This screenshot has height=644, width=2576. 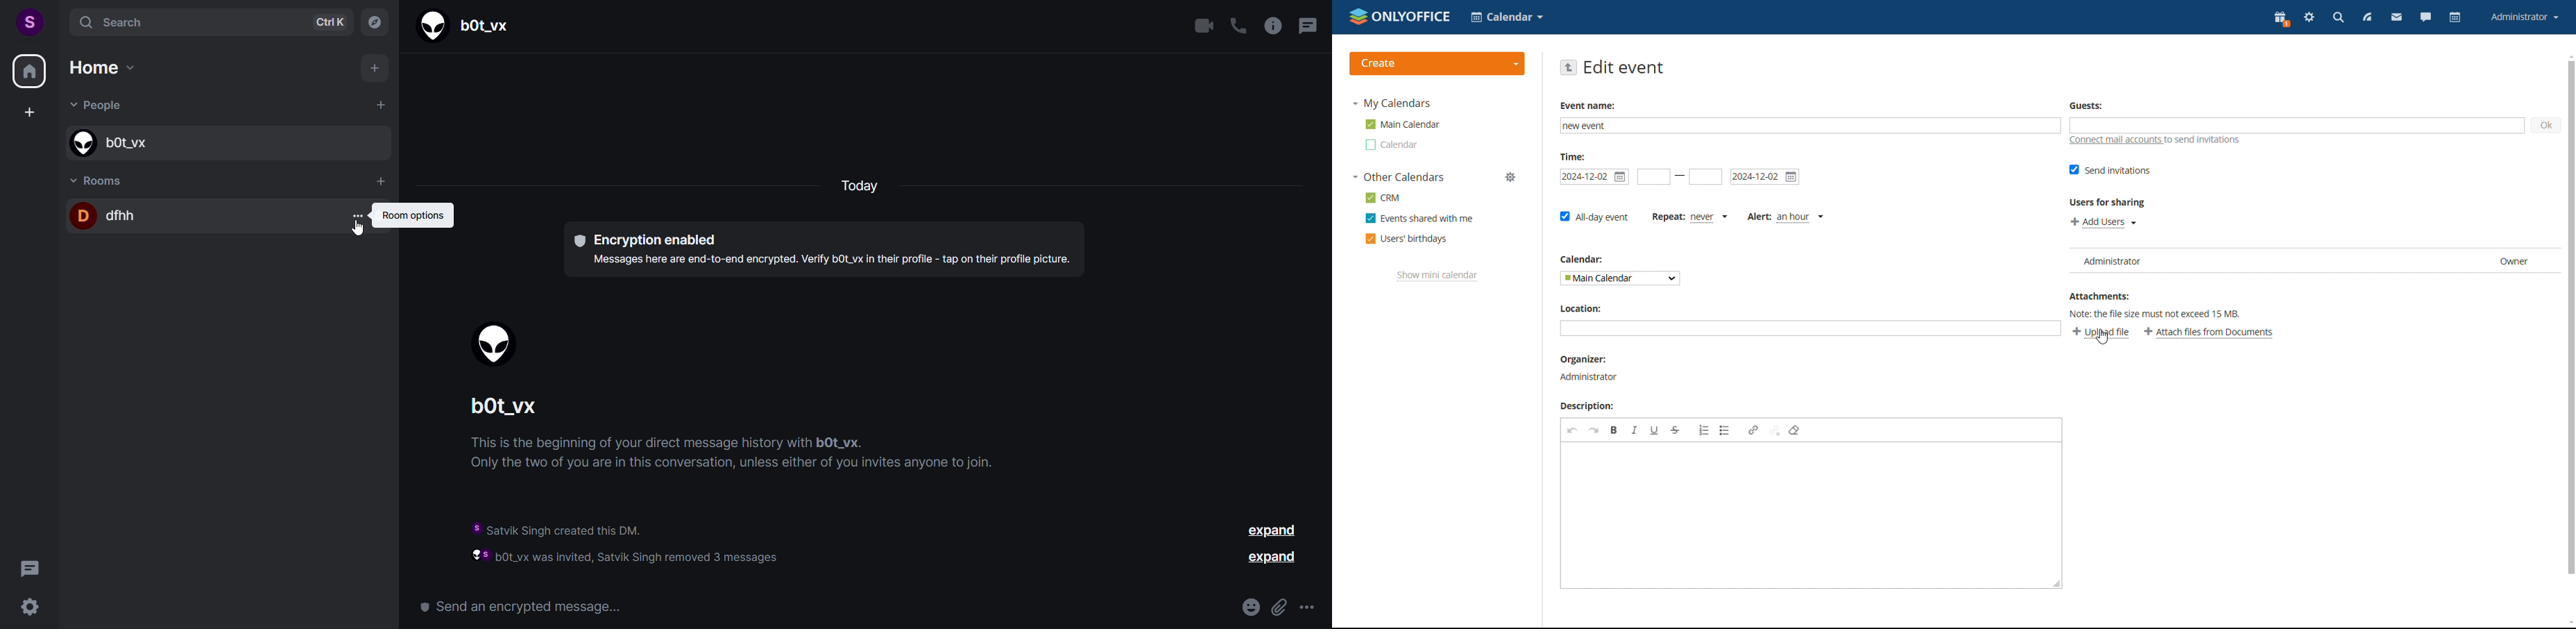 I want to click on room options, so click(x=413, y=215).